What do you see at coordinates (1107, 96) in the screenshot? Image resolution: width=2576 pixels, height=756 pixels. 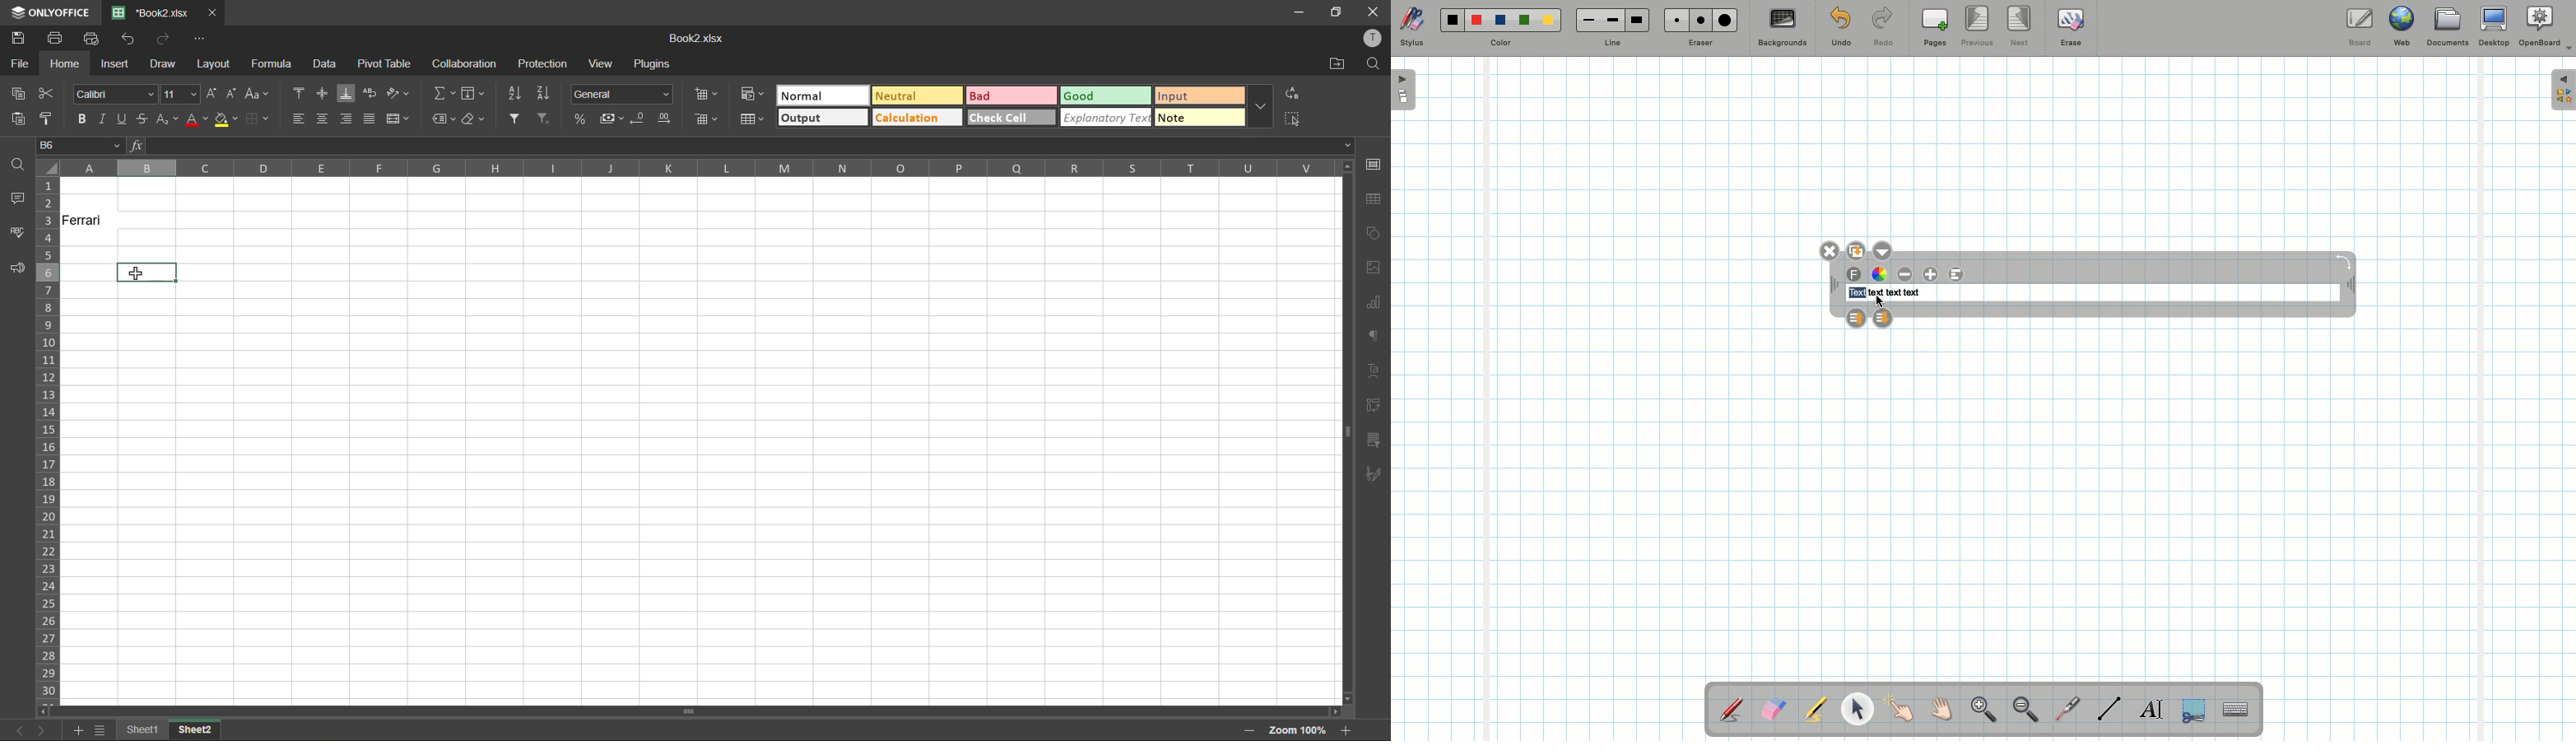 I see `good` at bounding box center [1107, 96].